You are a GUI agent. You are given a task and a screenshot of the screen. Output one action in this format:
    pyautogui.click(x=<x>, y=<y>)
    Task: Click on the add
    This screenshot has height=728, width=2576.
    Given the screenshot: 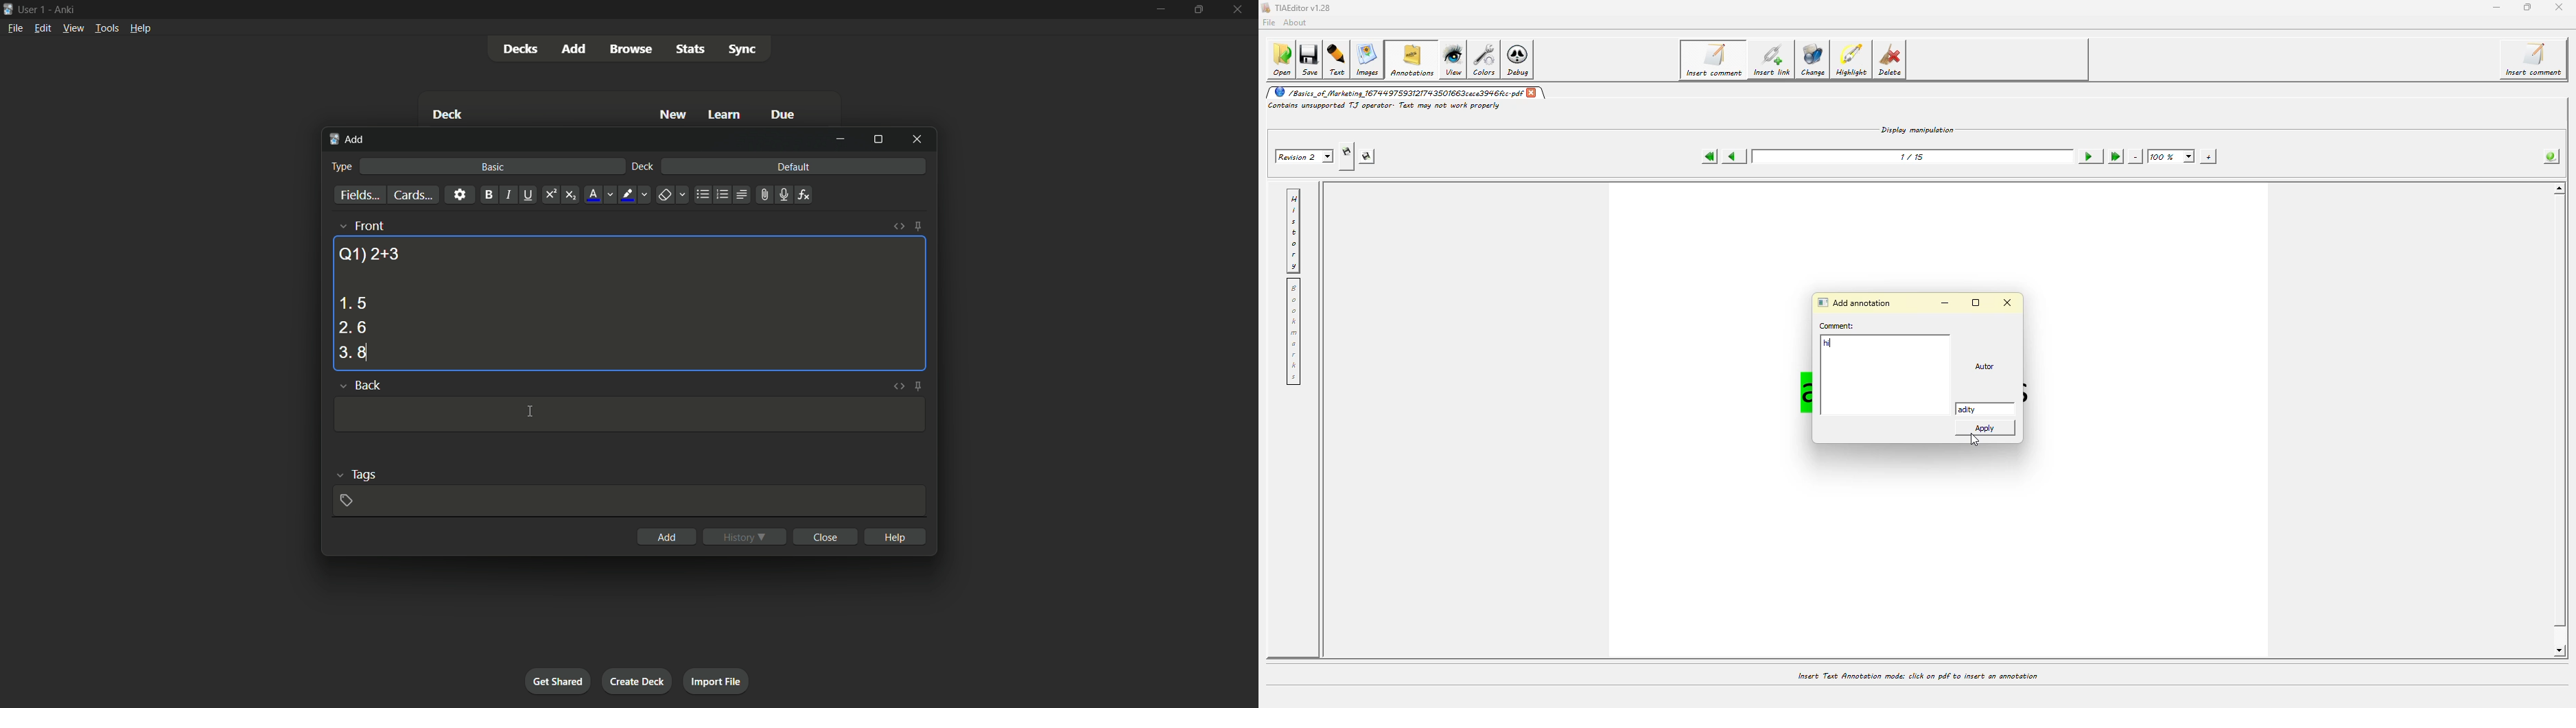 What is the action you would take?
    pyautogui.click(x=349, y=140)
    